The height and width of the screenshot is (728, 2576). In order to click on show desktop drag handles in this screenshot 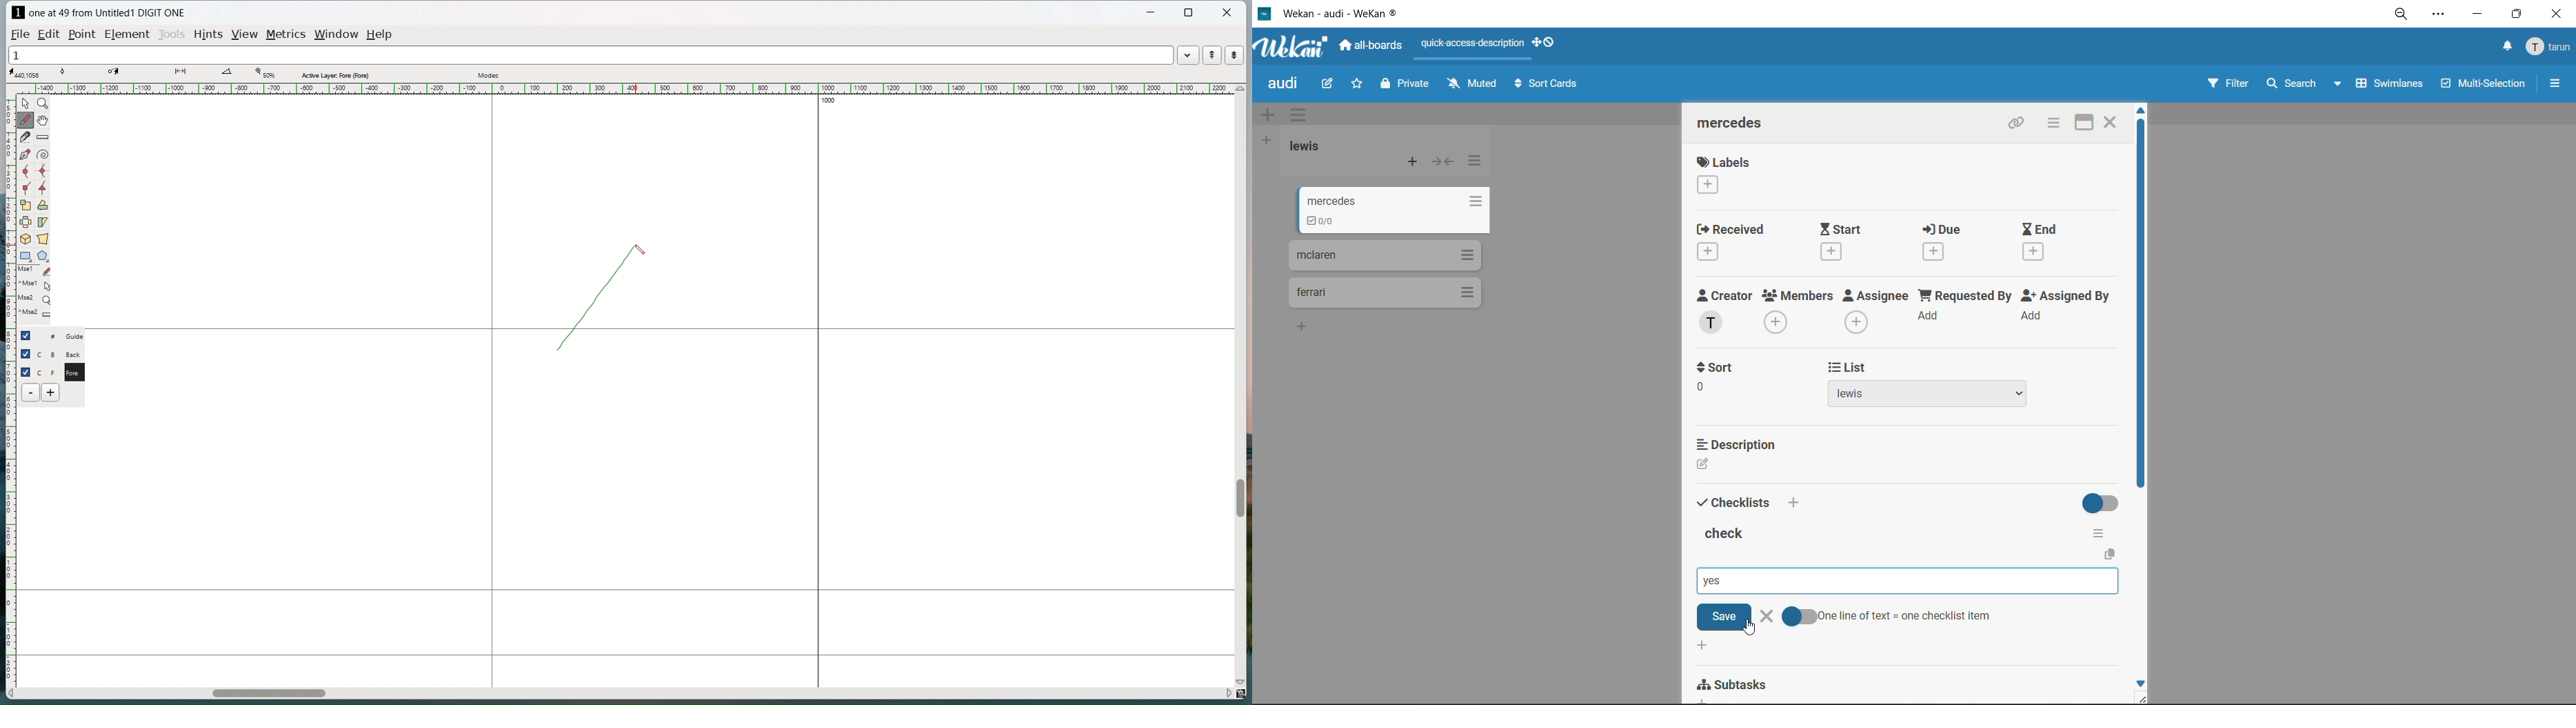, I will do `click(1549, 42)`.